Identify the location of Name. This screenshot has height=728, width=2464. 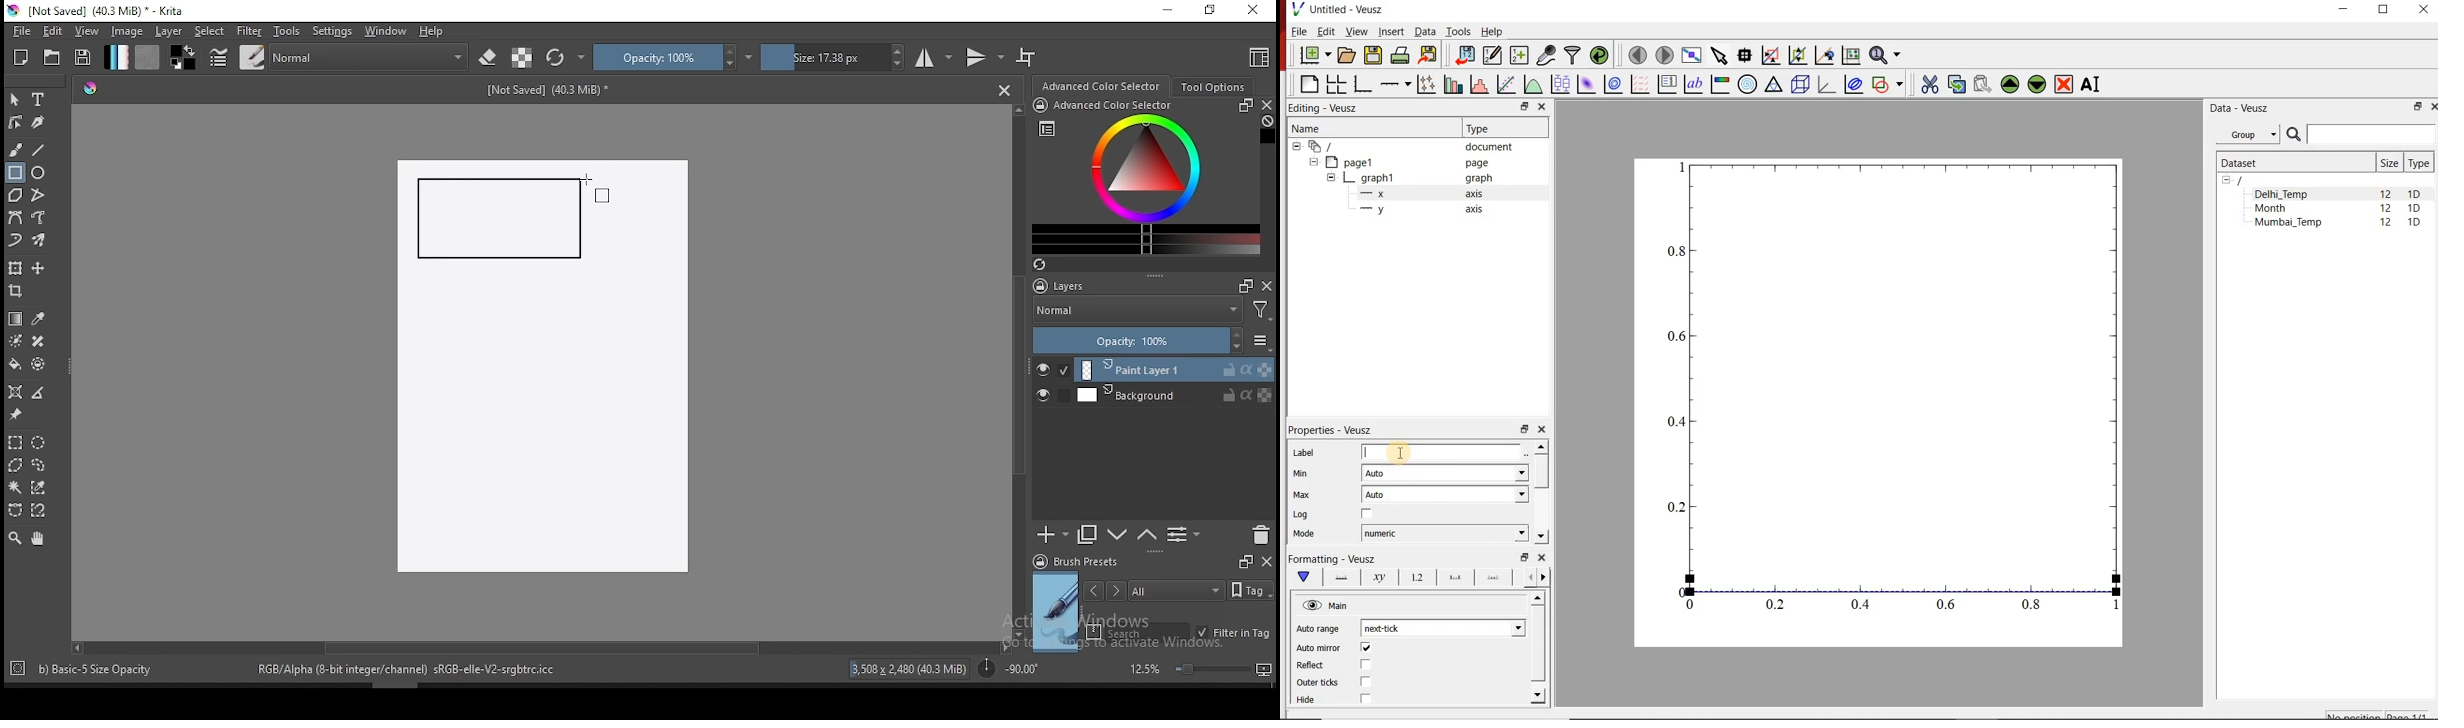
(1308, 128).